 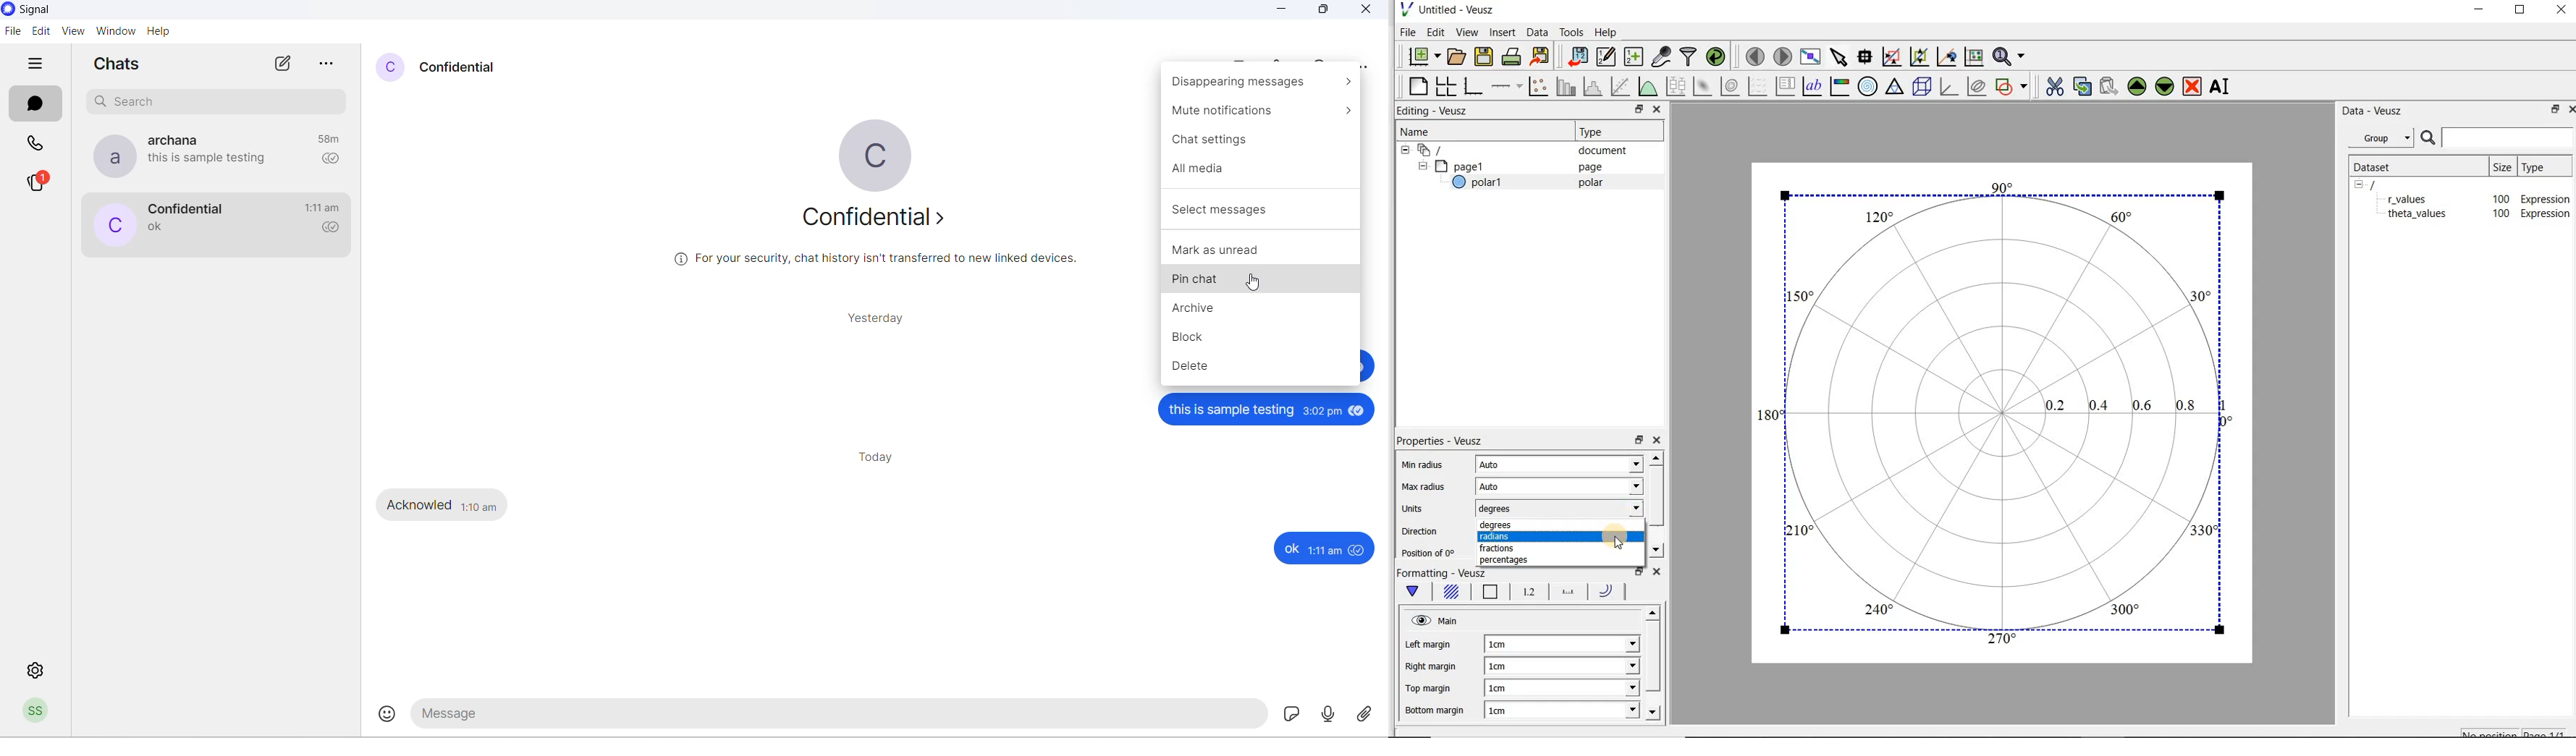 I want to click on Close, so click(x=1656, y=111).